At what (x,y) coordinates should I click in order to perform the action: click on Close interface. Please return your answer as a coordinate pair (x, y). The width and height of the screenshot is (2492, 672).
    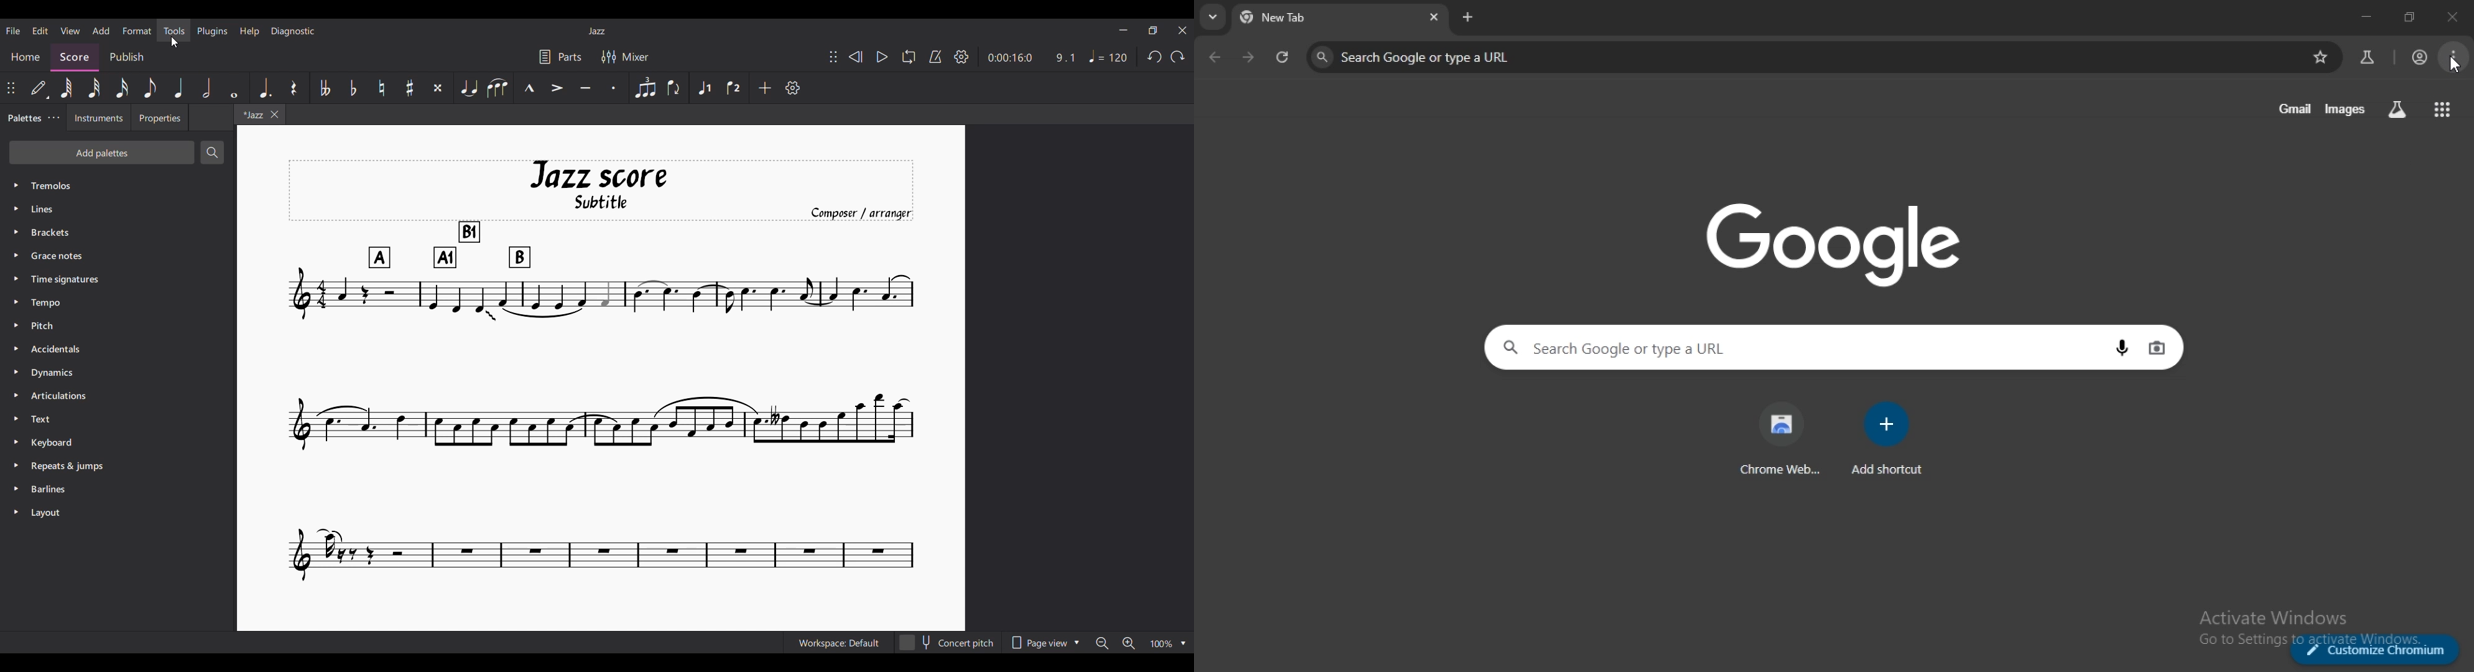
    Looking at the image, I should click on (1183, 30).